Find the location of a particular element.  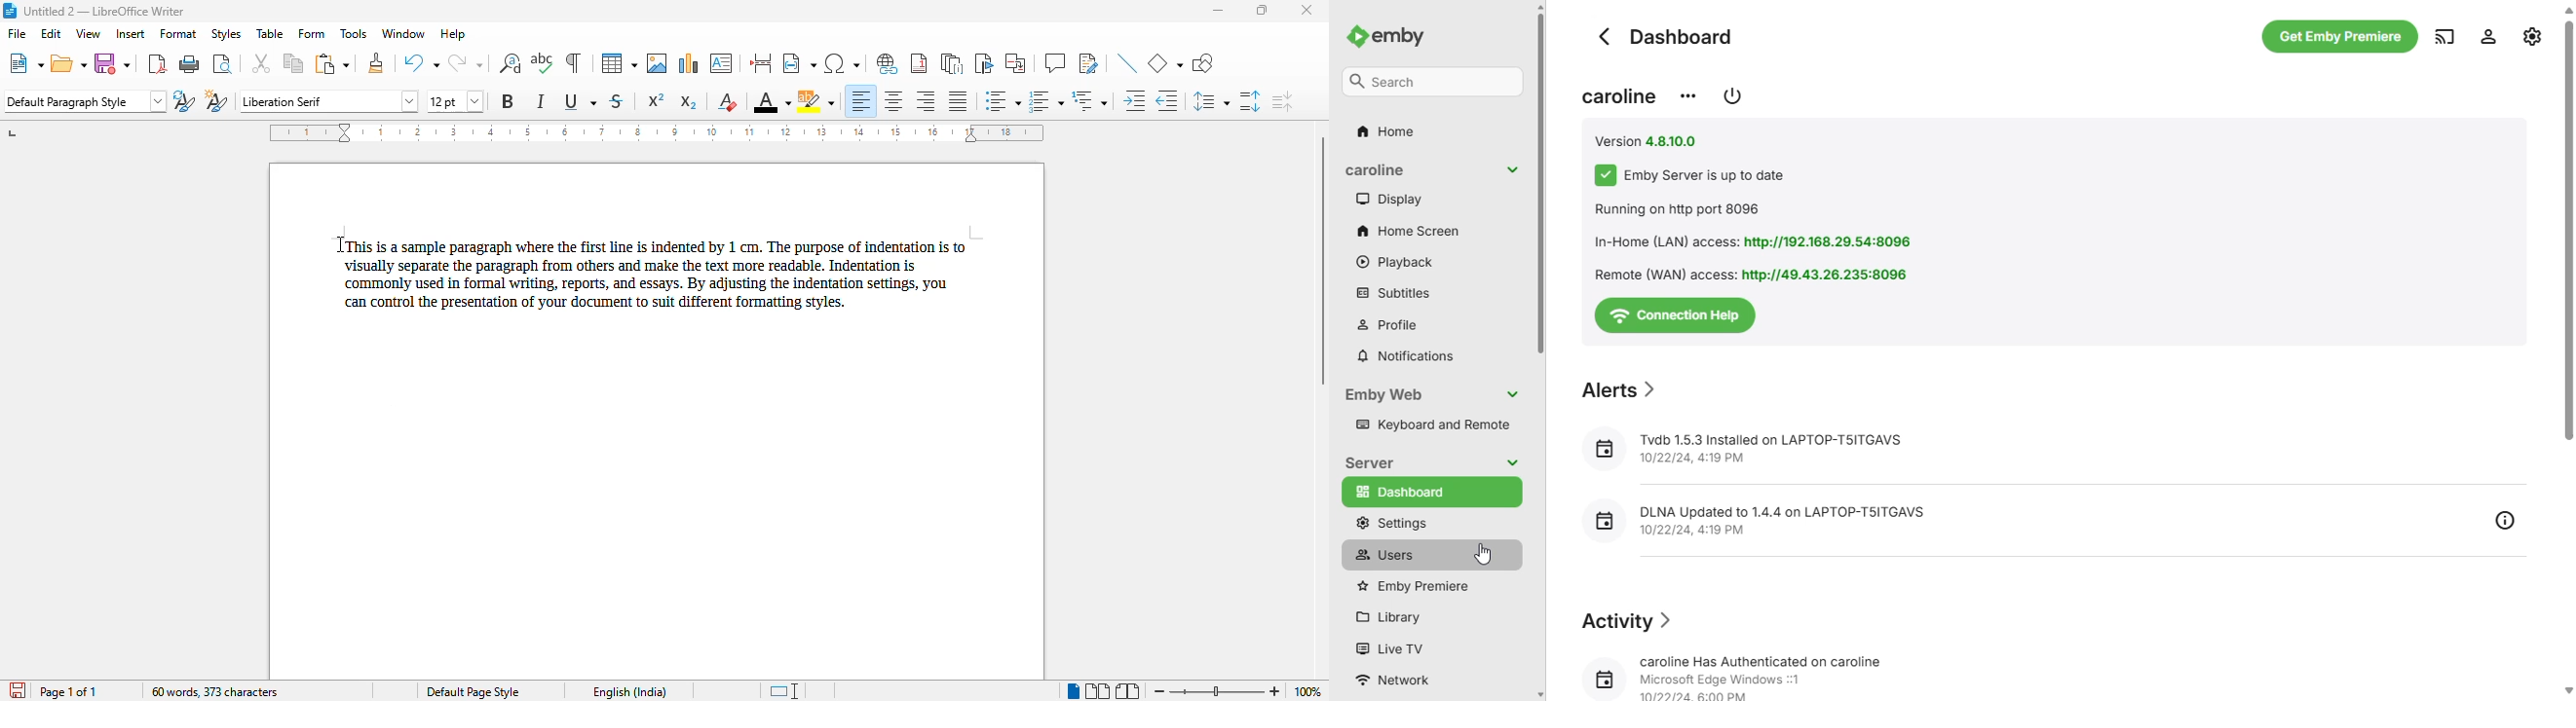

users is located at coordinates (1404, 554).